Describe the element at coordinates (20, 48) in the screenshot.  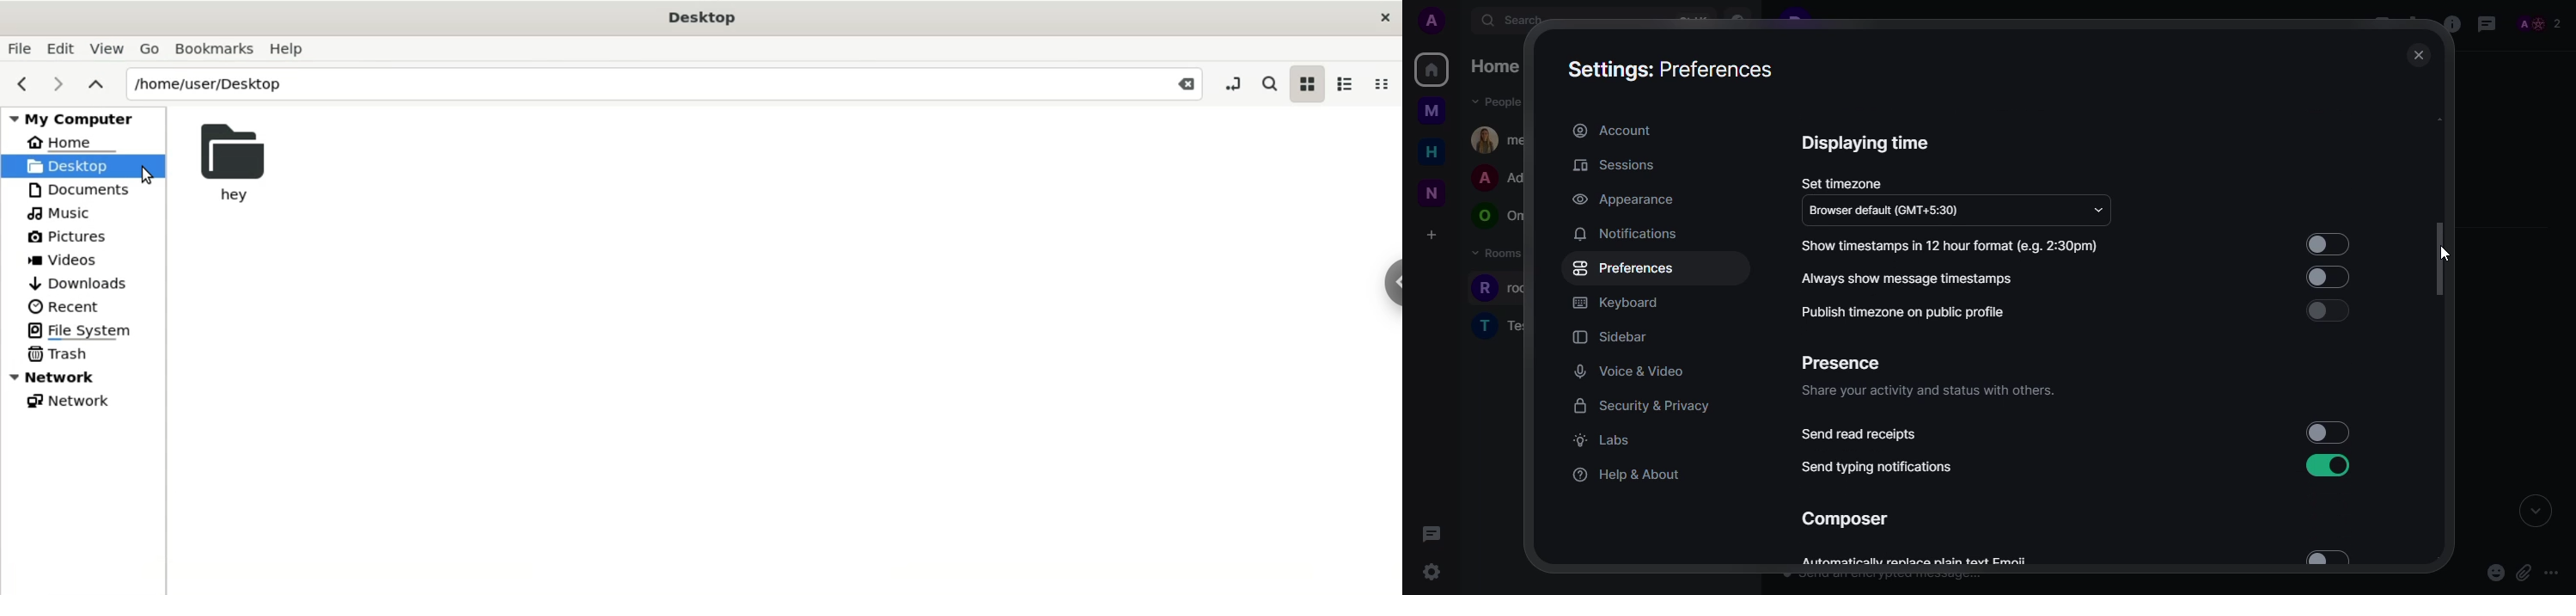
I see `File` at that location.